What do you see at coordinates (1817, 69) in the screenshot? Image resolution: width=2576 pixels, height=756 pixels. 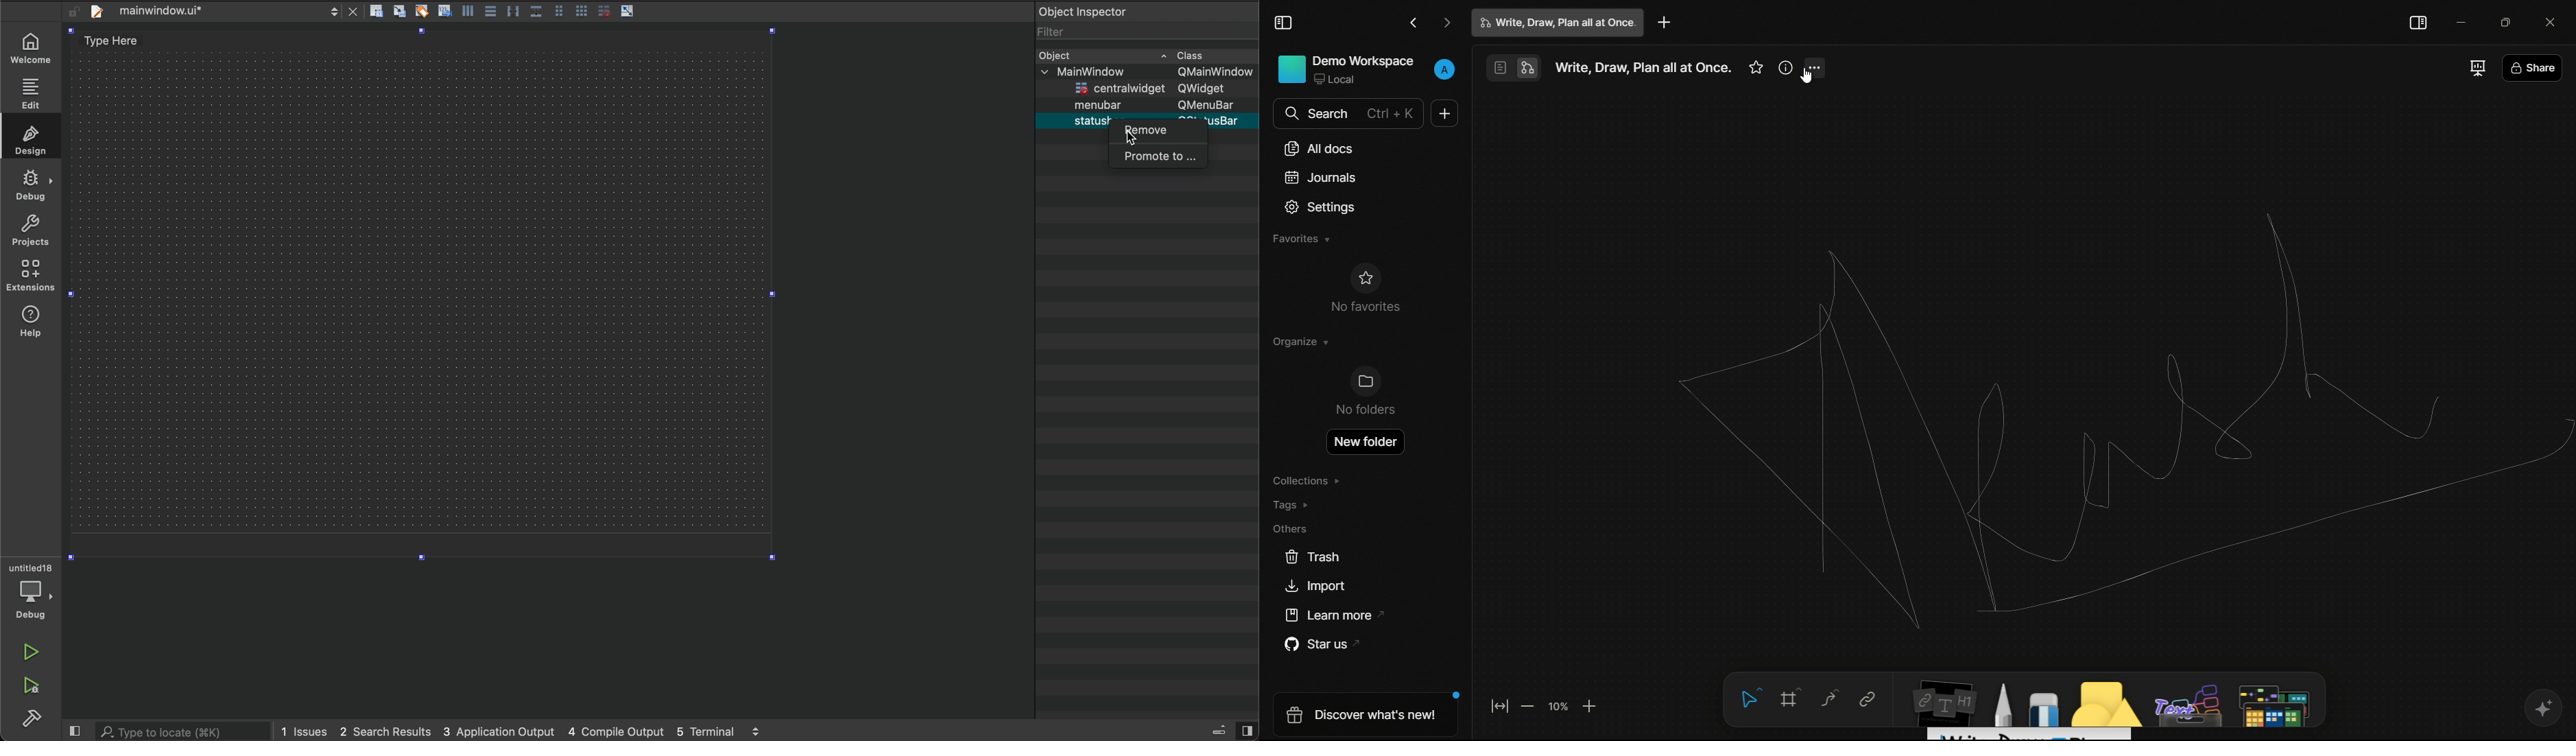 I see `more options` at bounding box center [1817, 69].